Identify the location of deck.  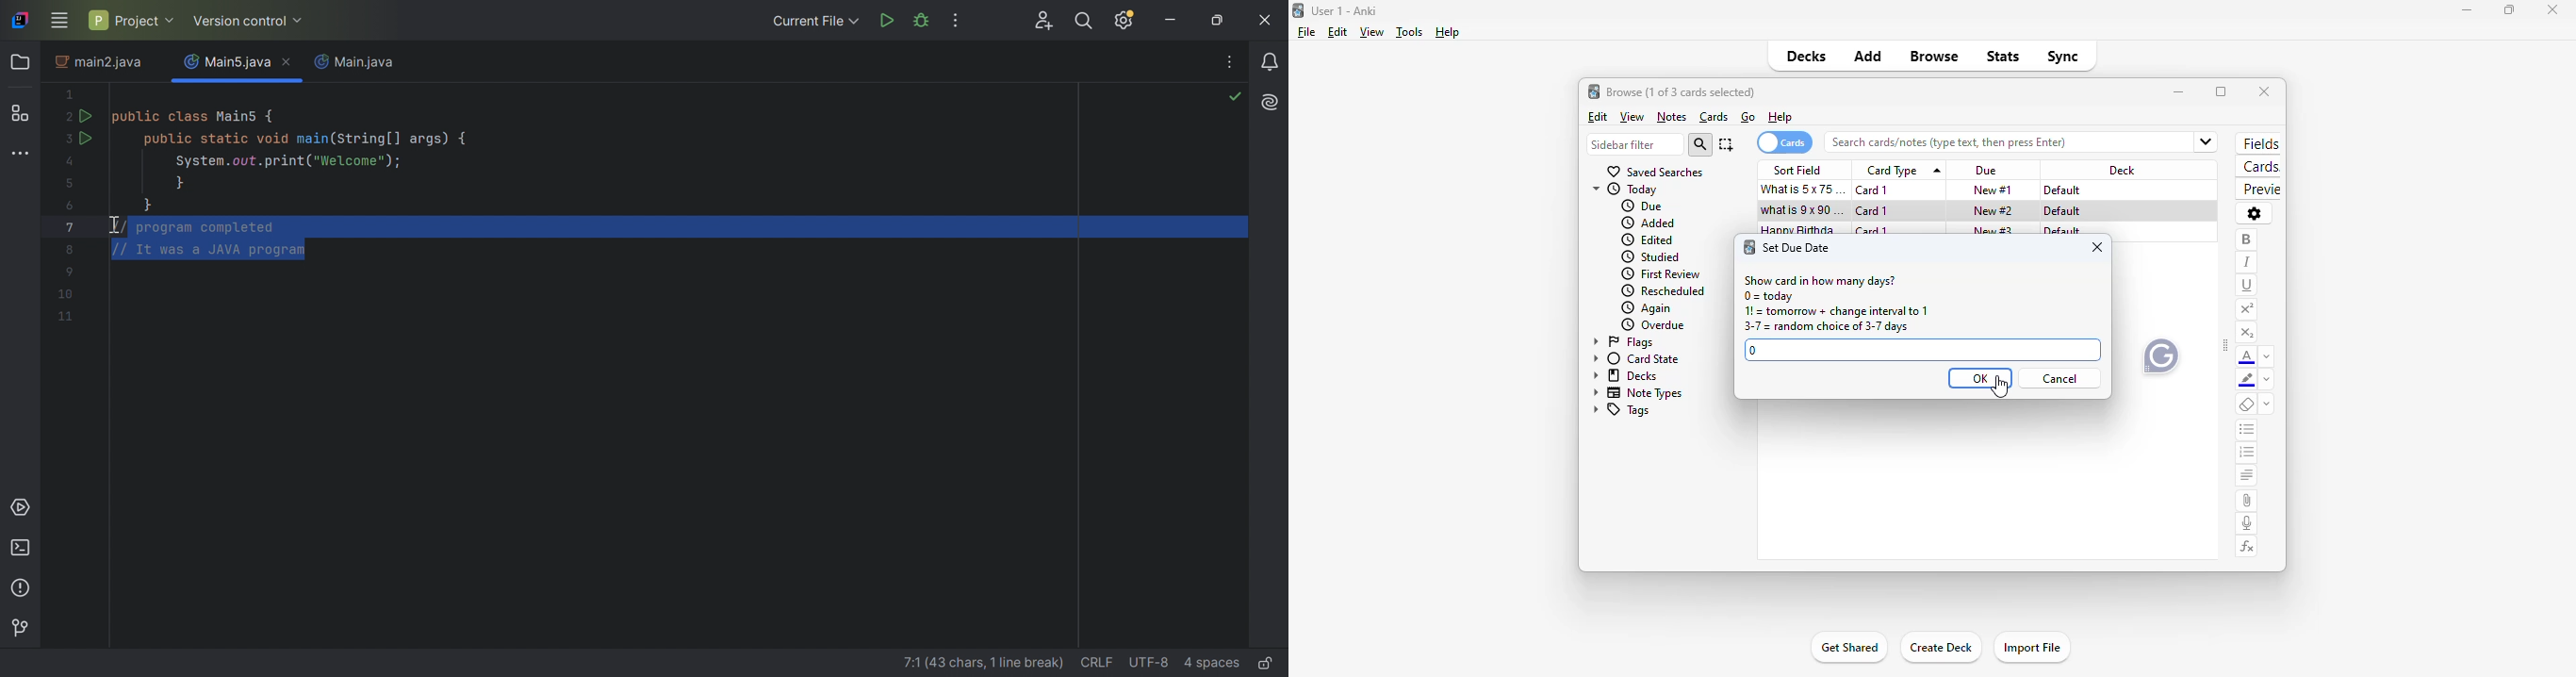
(2122, 171).